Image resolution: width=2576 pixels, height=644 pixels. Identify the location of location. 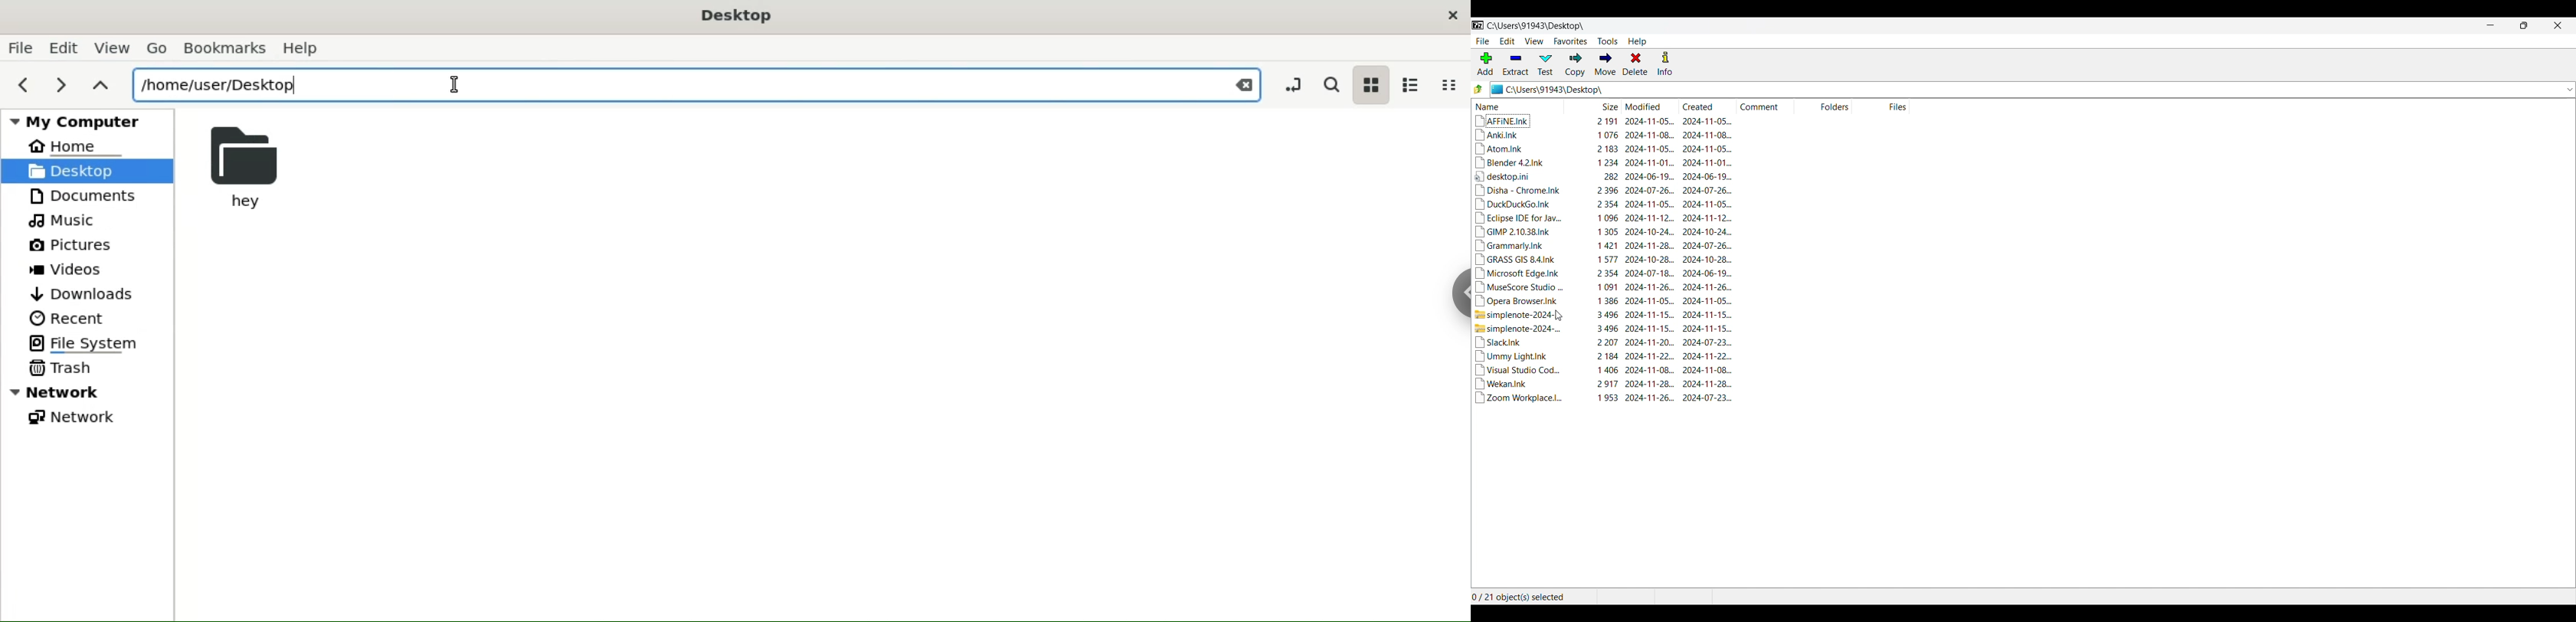
(696, 84).